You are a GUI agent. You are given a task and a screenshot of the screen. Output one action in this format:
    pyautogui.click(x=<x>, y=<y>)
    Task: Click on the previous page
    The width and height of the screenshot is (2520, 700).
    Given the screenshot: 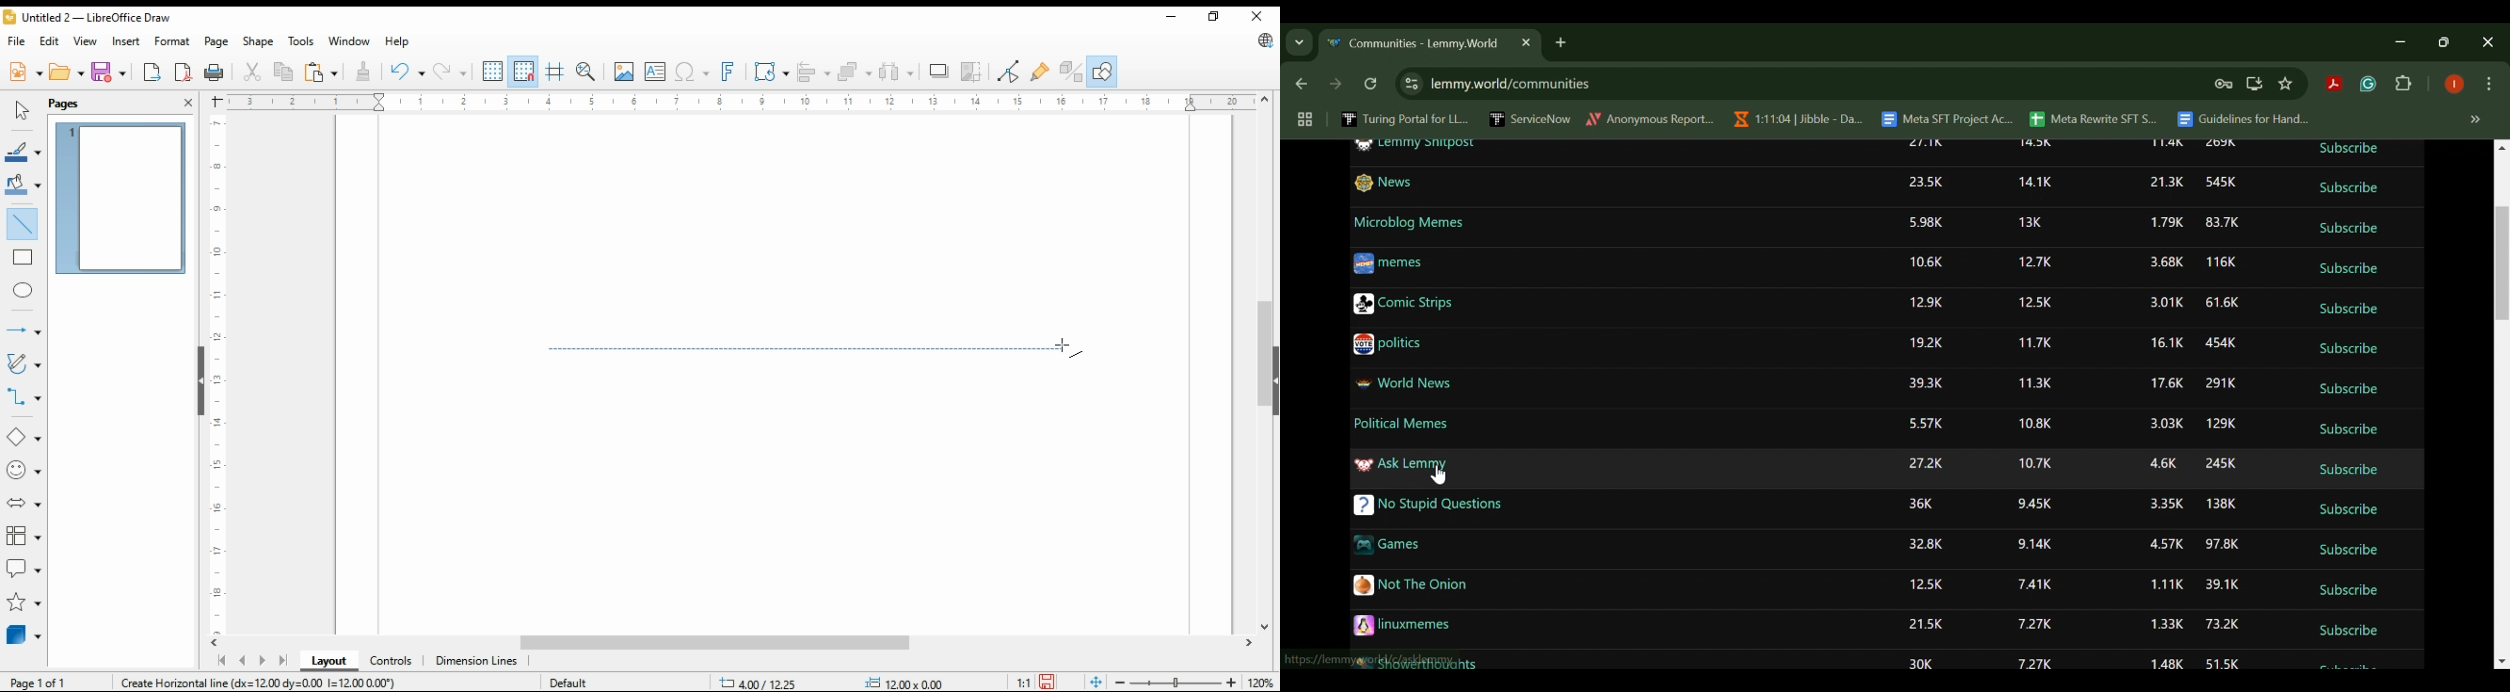 What is the action you would take?
    pyautogui.click(x=243, y=662)
    